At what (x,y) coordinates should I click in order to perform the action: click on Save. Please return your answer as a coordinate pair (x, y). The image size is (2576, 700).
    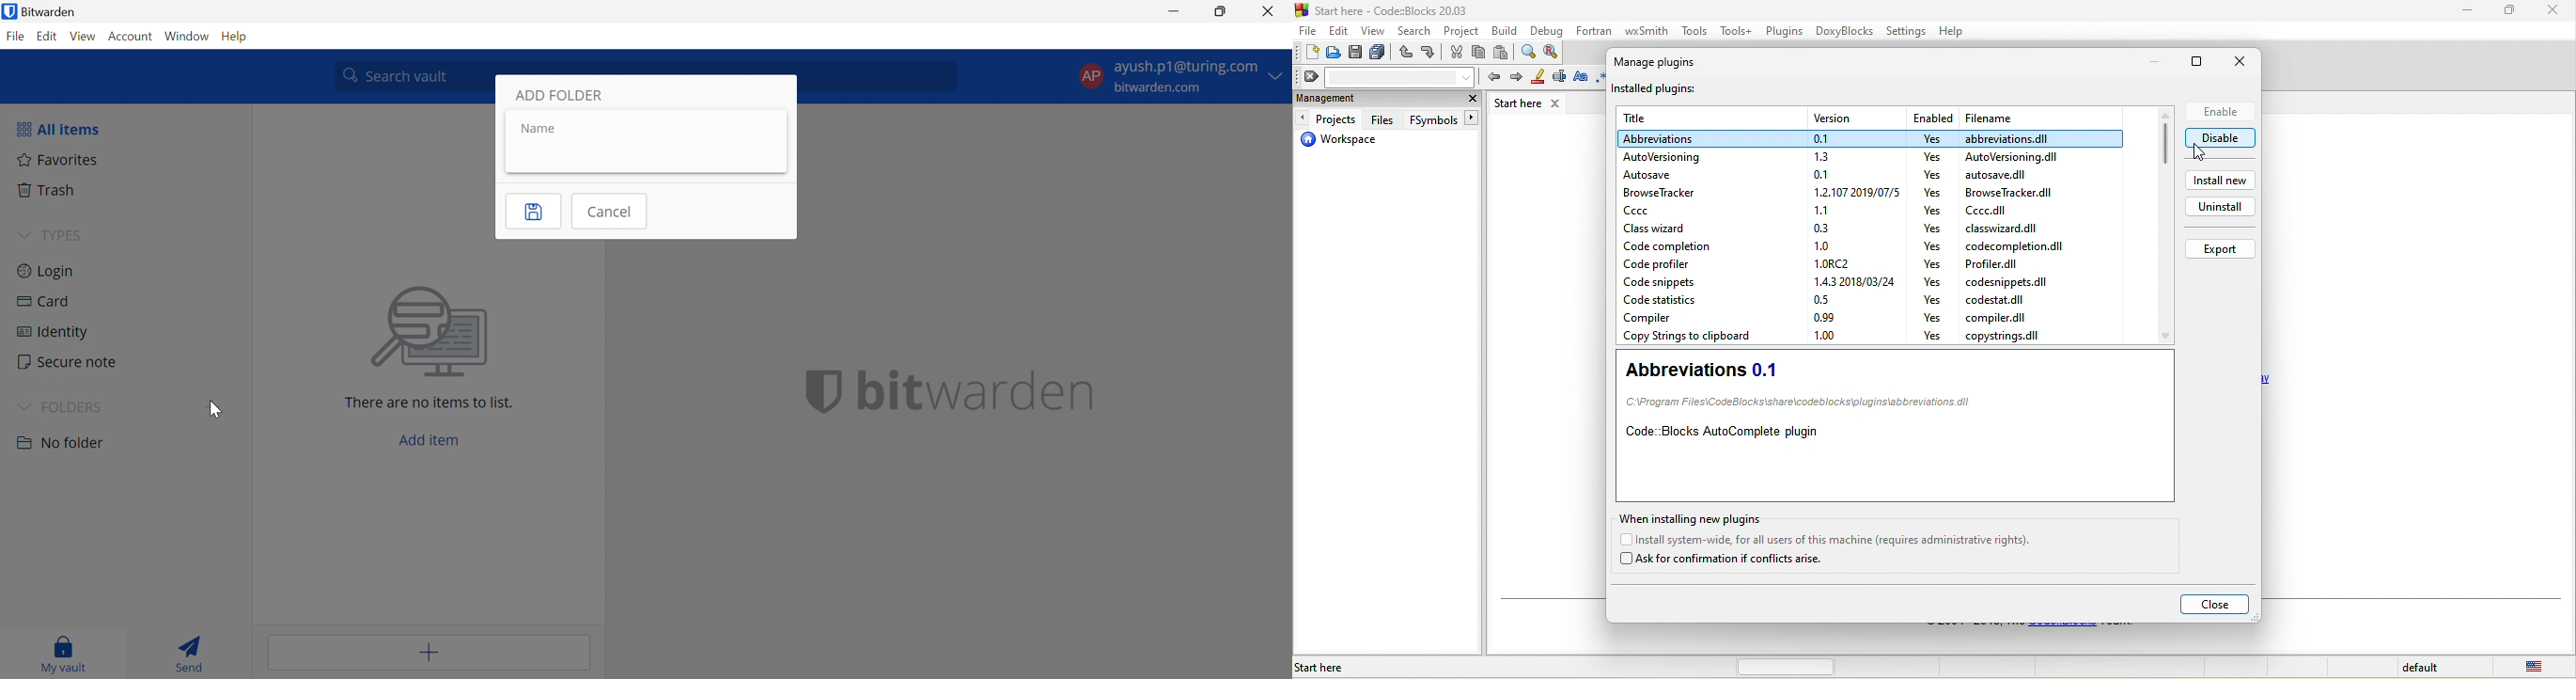
    Looking at the image, I should click on (538, 212).